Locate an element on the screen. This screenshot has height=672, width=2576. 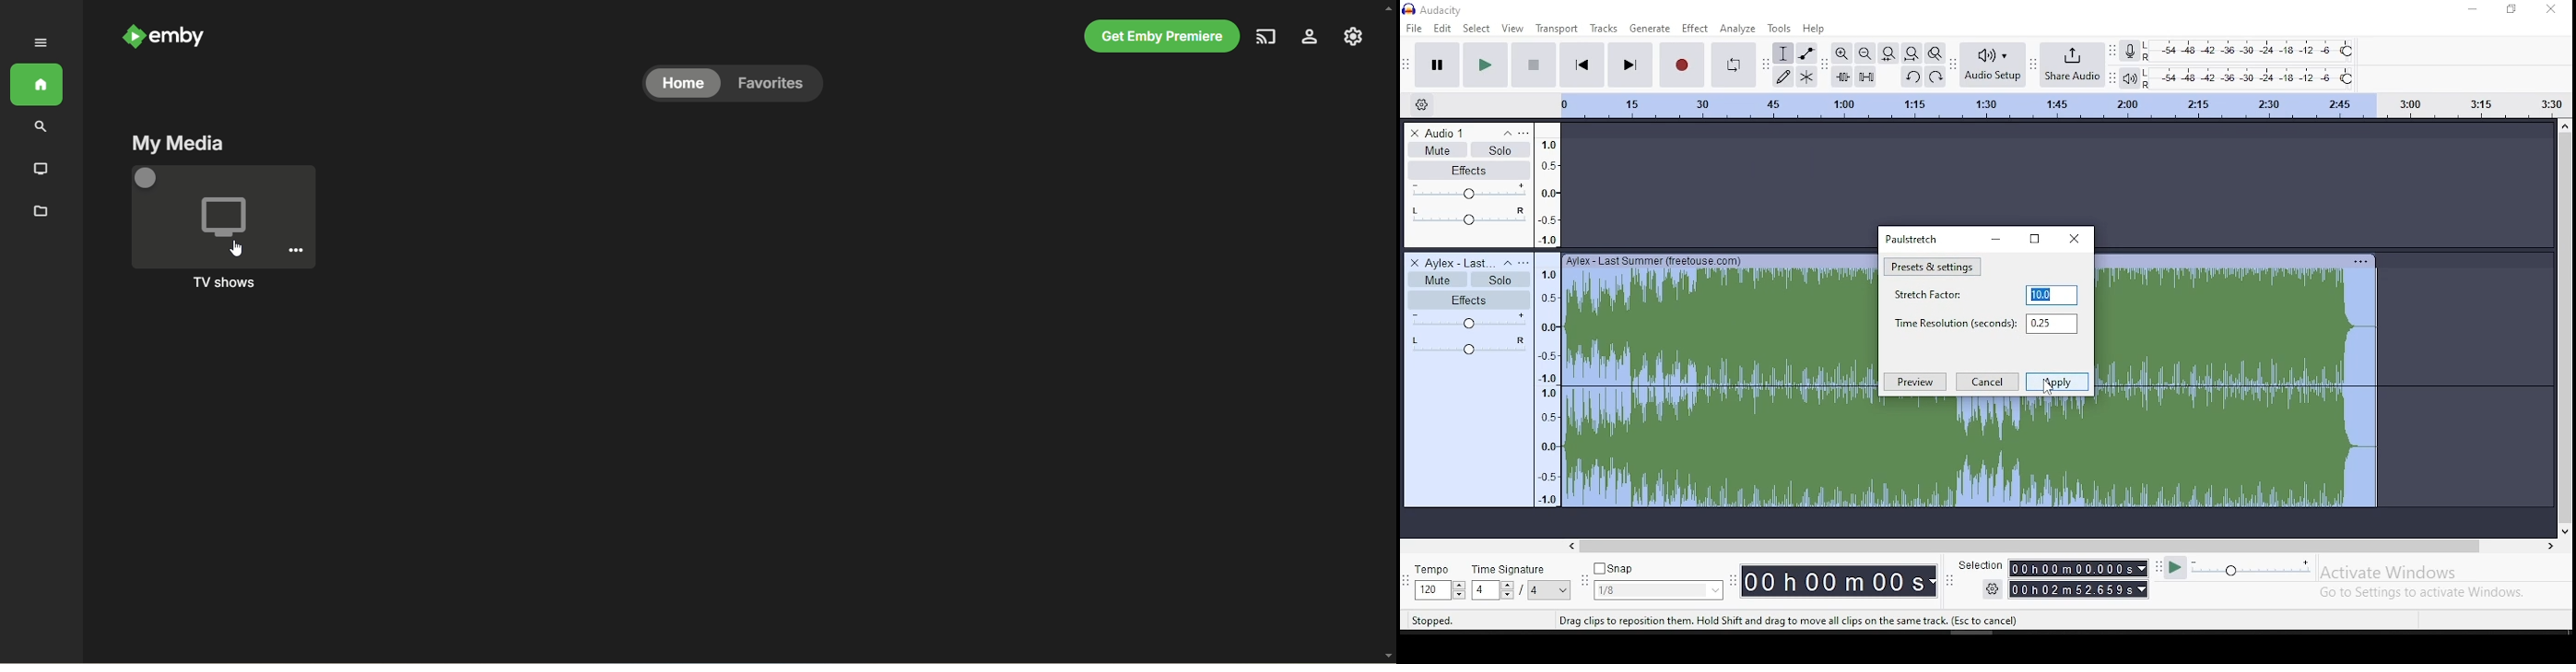
effects is located at coordinates (1473, 171).